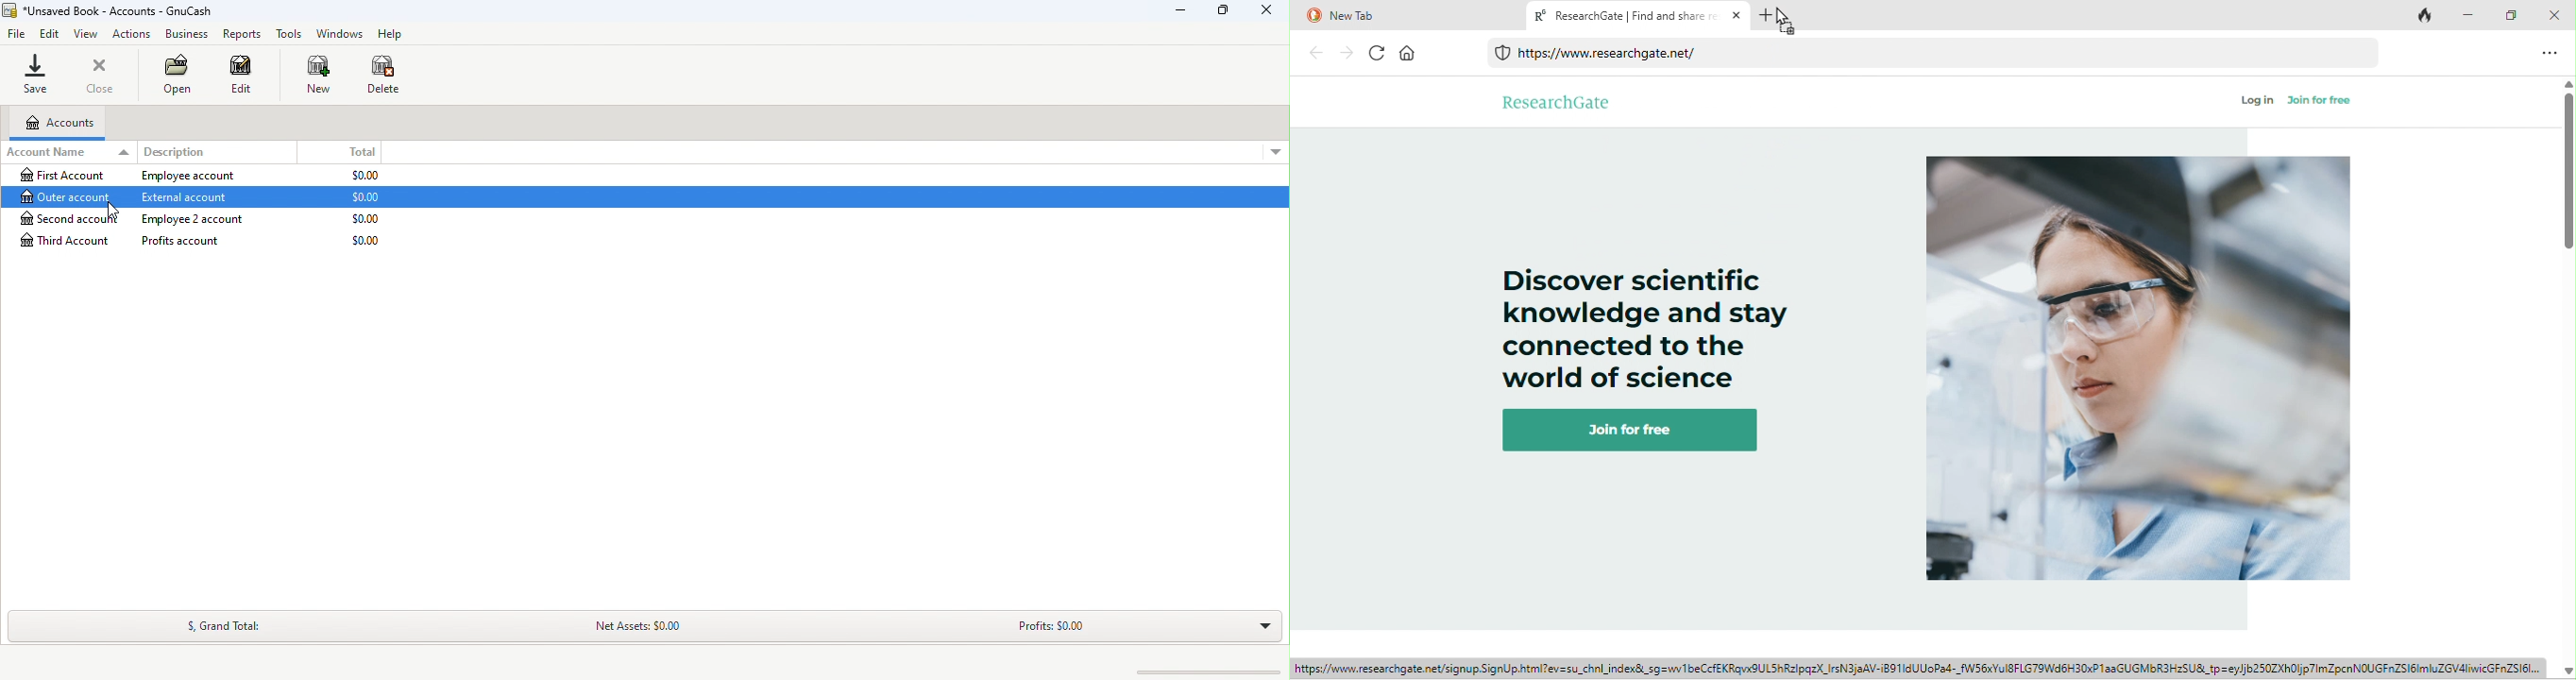  What do you see at coordinates (1045, 631) in the screenshot?
I see `Profits` at bounding box center [1045, 631].